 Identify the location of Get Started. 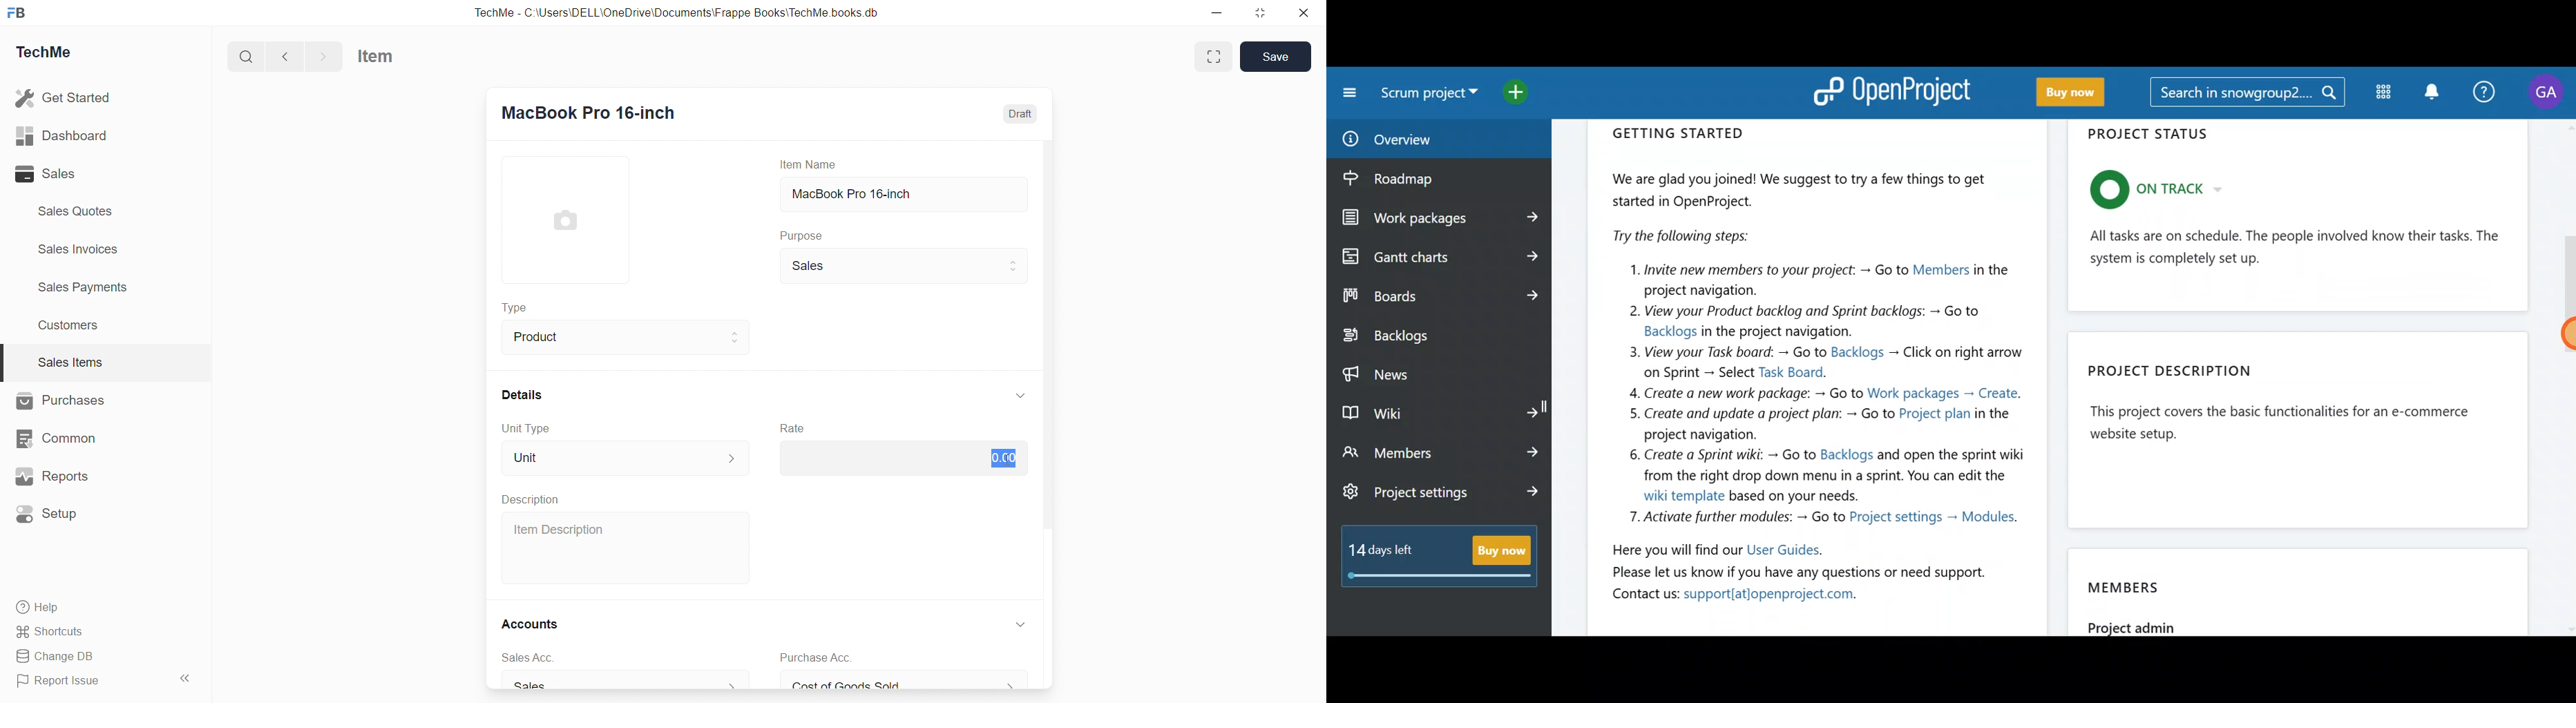
(64, 98).